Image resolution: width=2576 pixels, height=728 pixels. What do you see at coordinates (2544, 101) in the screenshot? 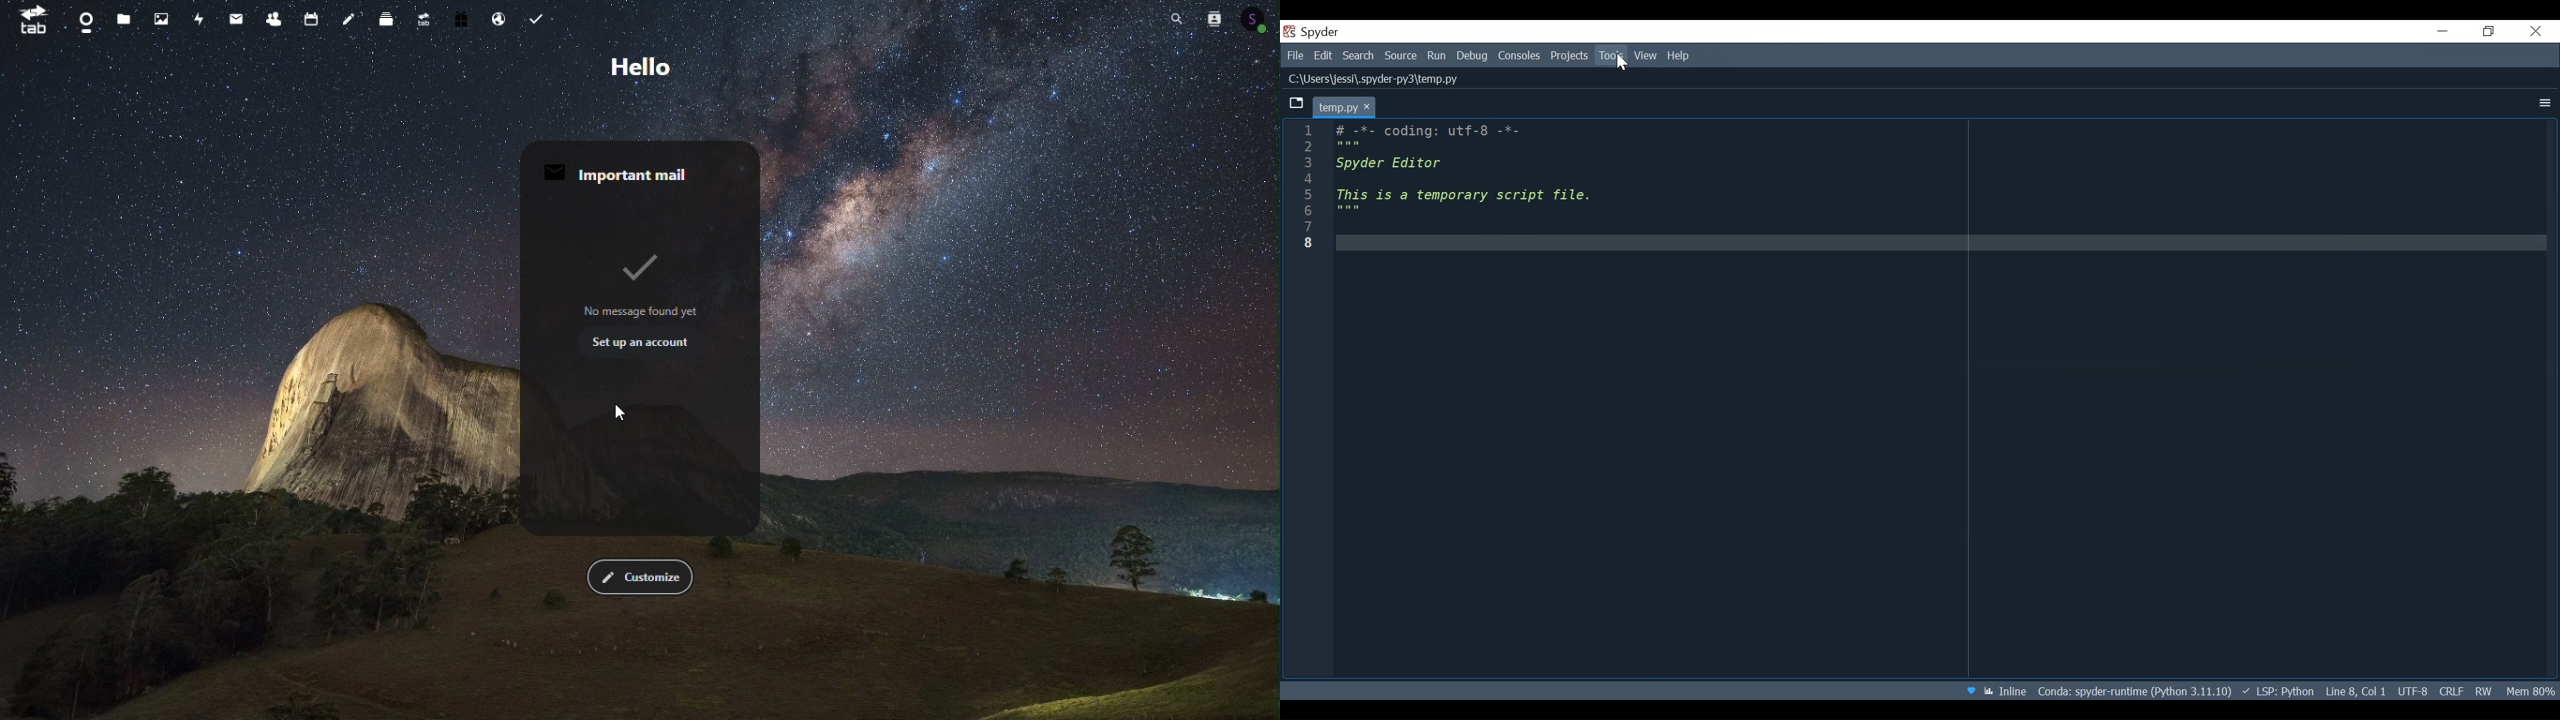
I see `More Options` at bounding box center [2544, 101].